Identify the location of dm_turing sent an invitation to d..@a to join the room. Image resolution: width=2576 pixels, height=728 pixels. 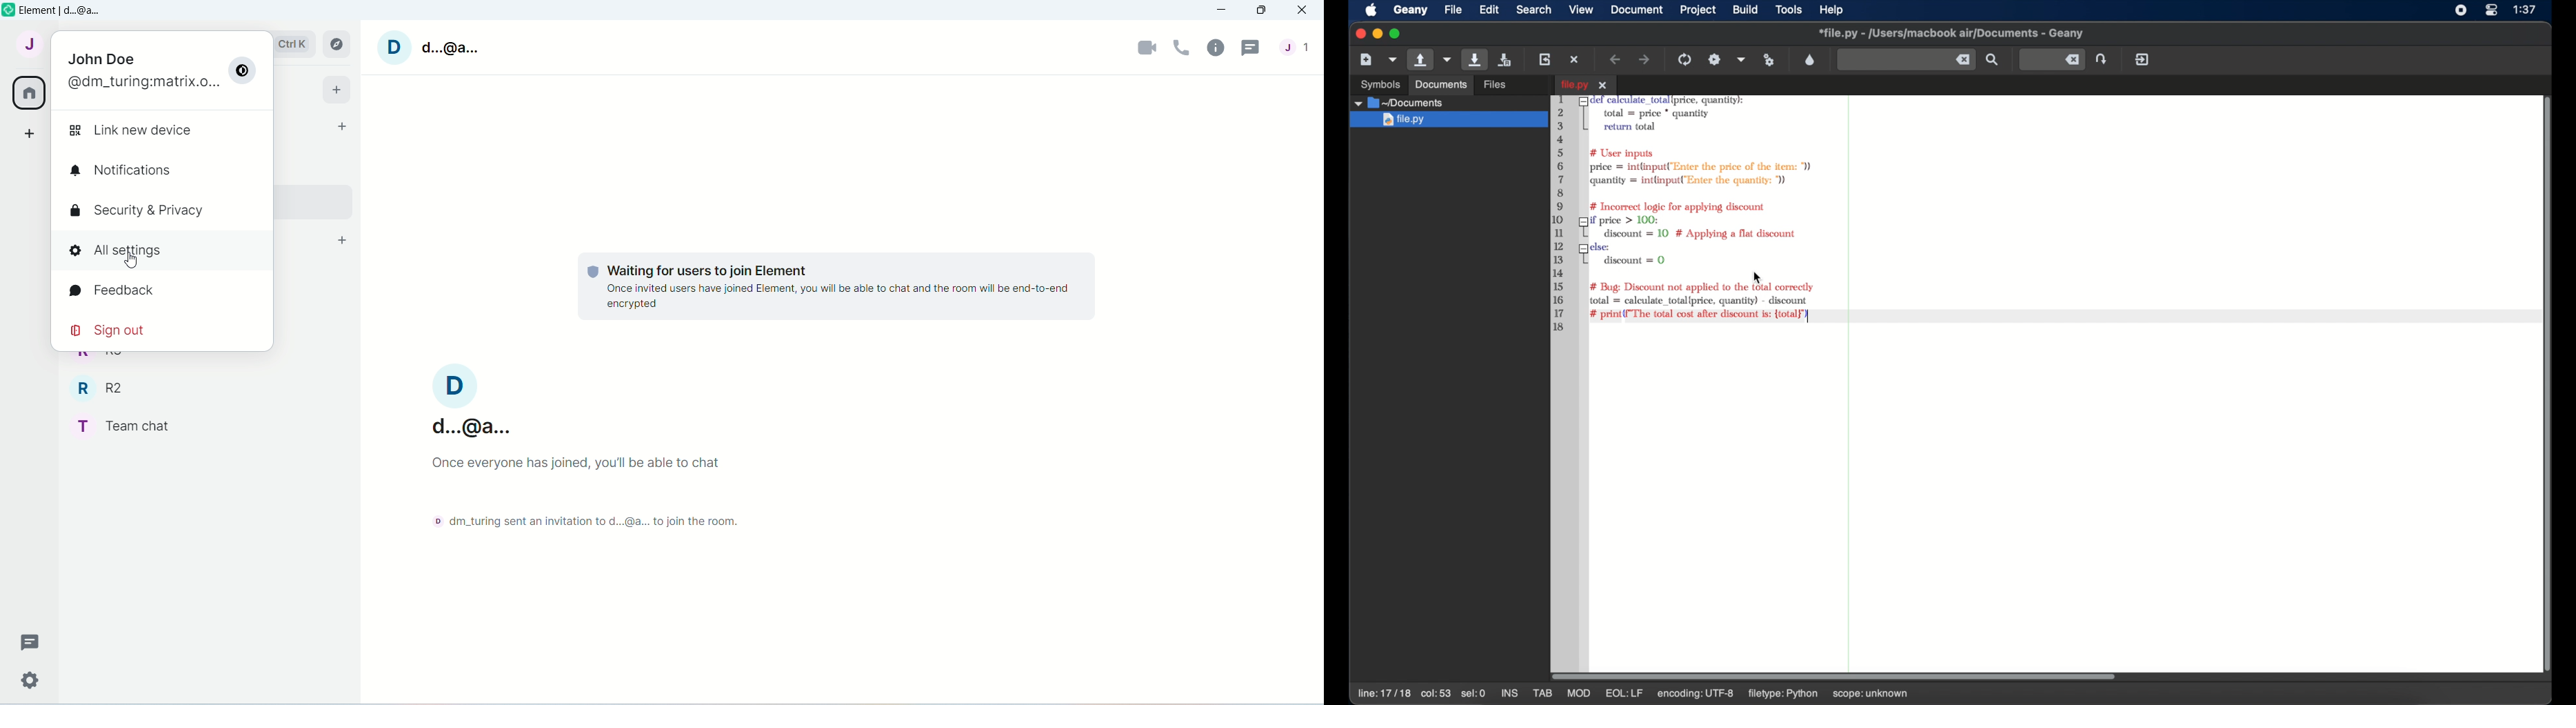
(570, 526).